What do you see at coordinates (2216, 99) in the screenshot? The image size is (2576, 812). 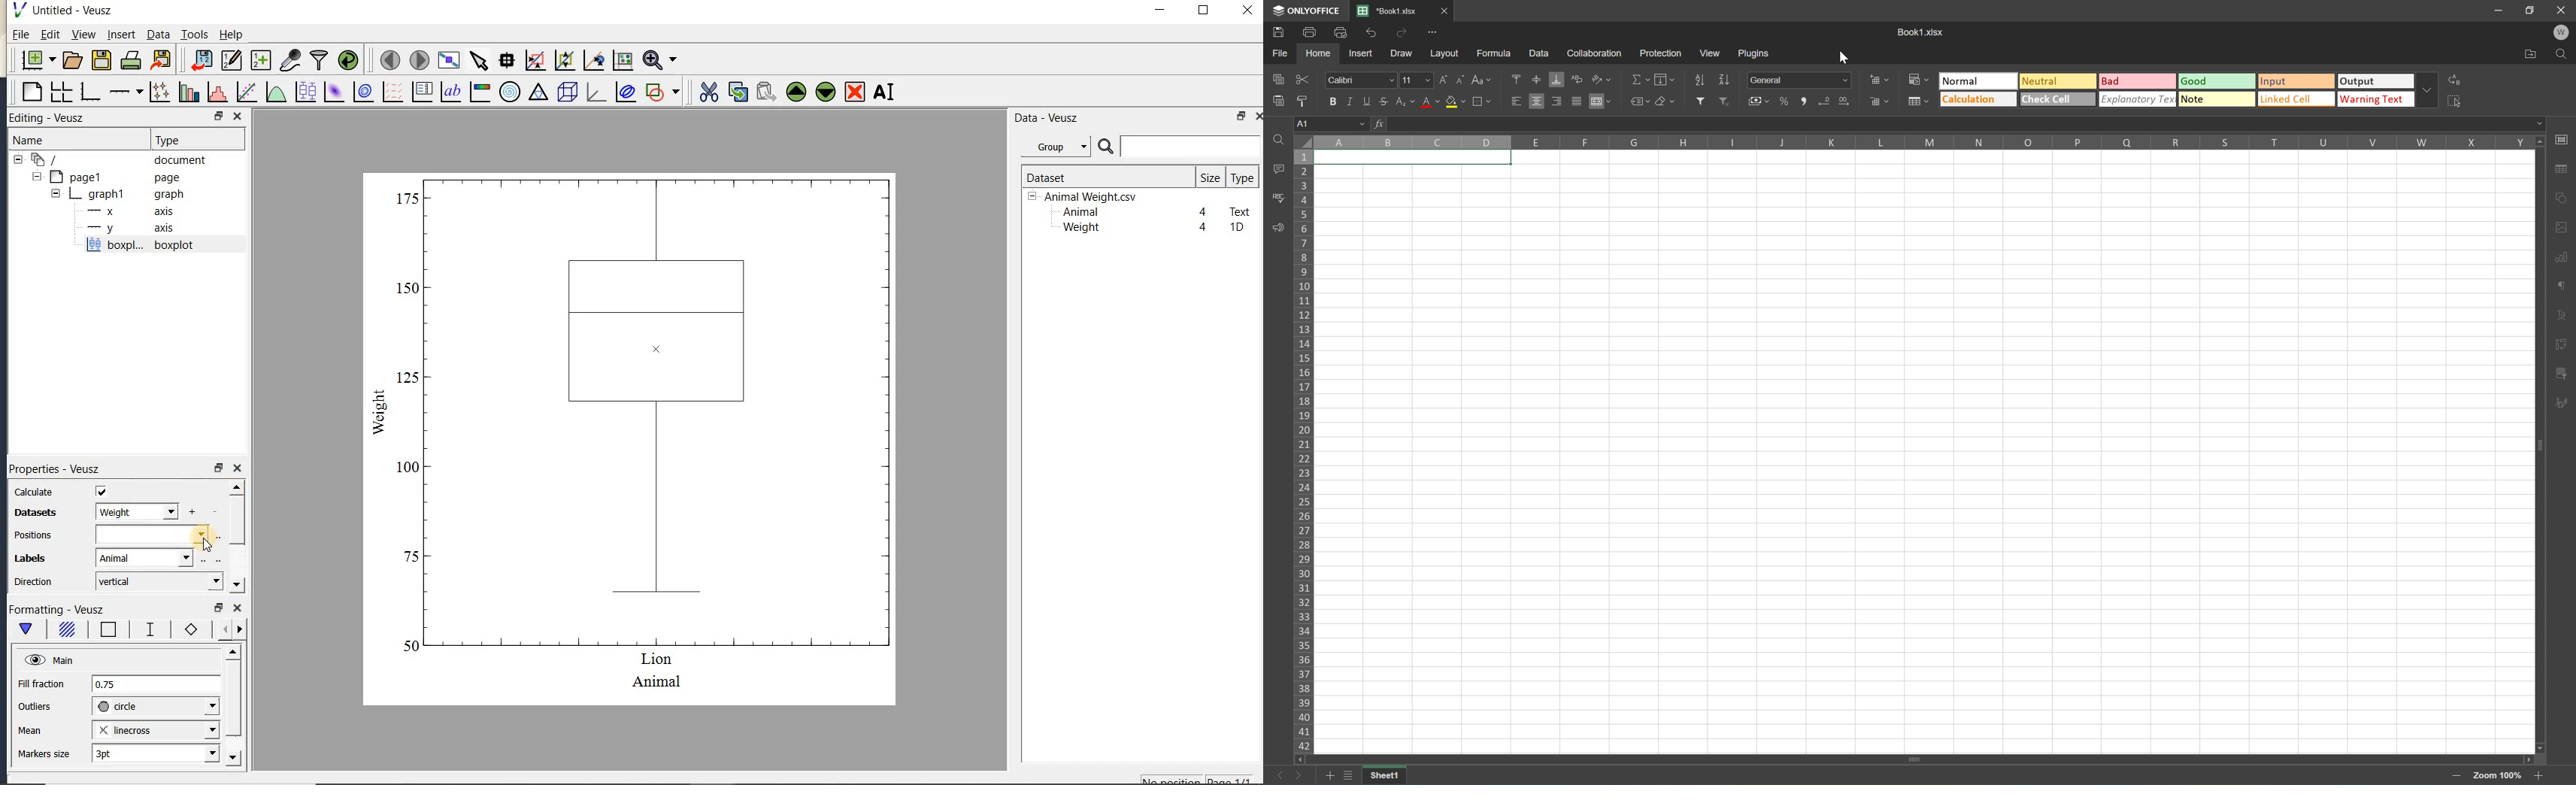 I see `Note` at bounding box center [2216, 99].